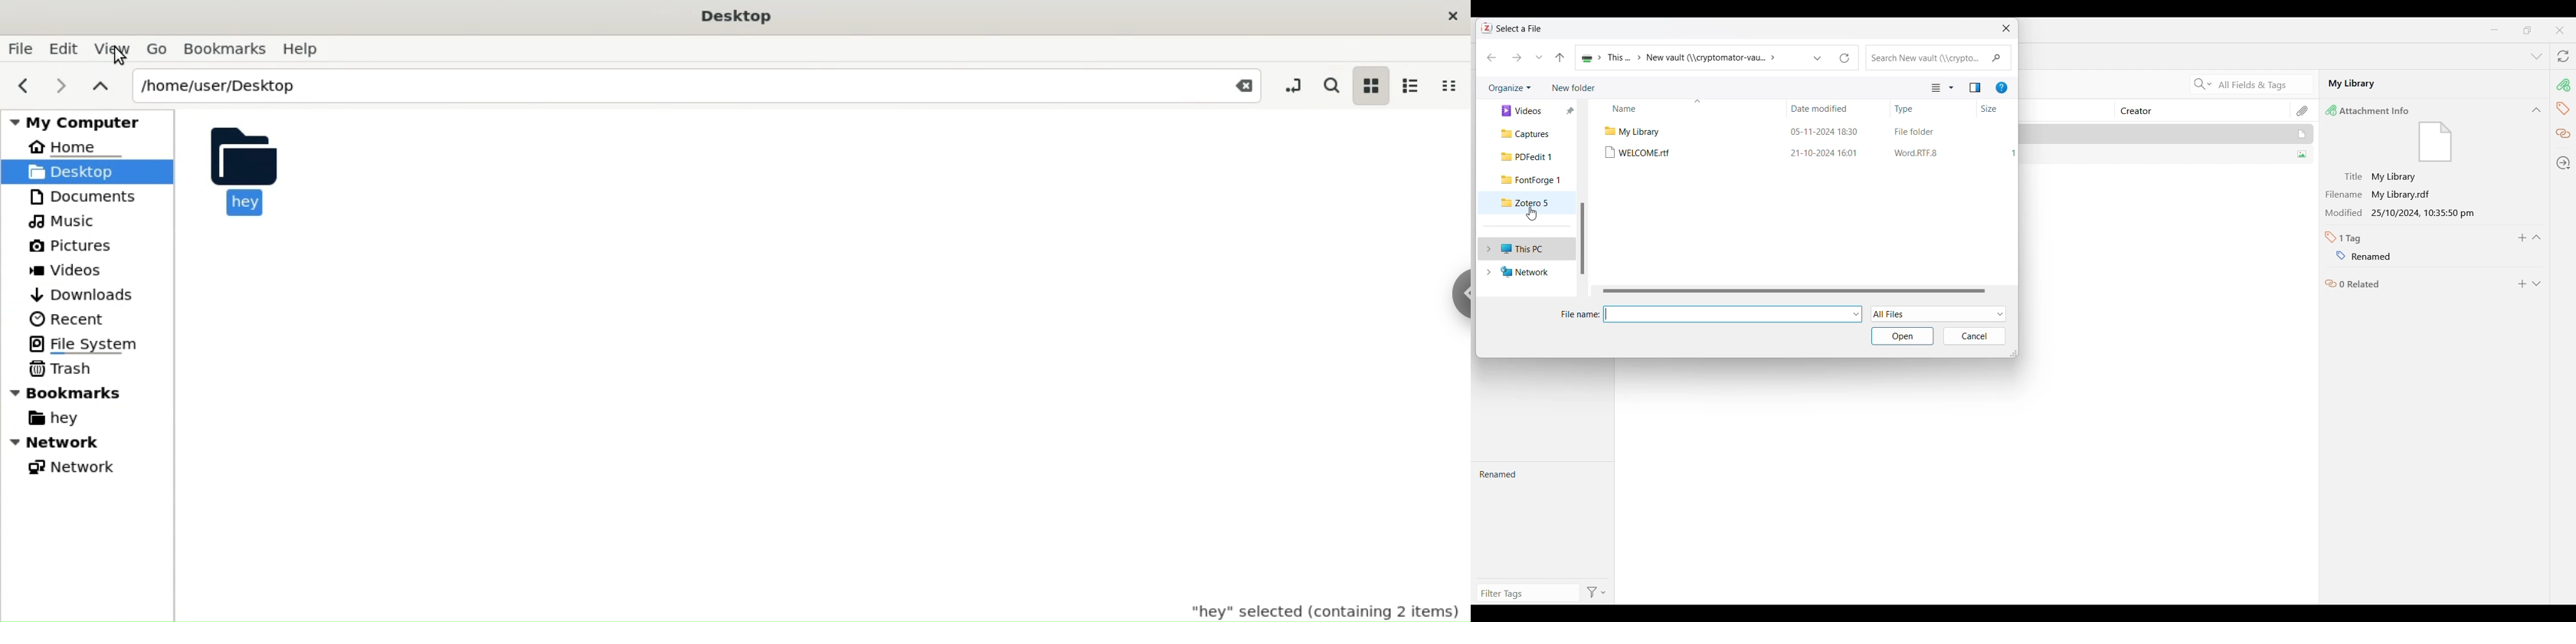 The height and width of the screenshot is (644, 2576). What do you see at coordinates (1574, 88) in the screenshot?
I see `Add new folder` at bounding box center [1574, 88].